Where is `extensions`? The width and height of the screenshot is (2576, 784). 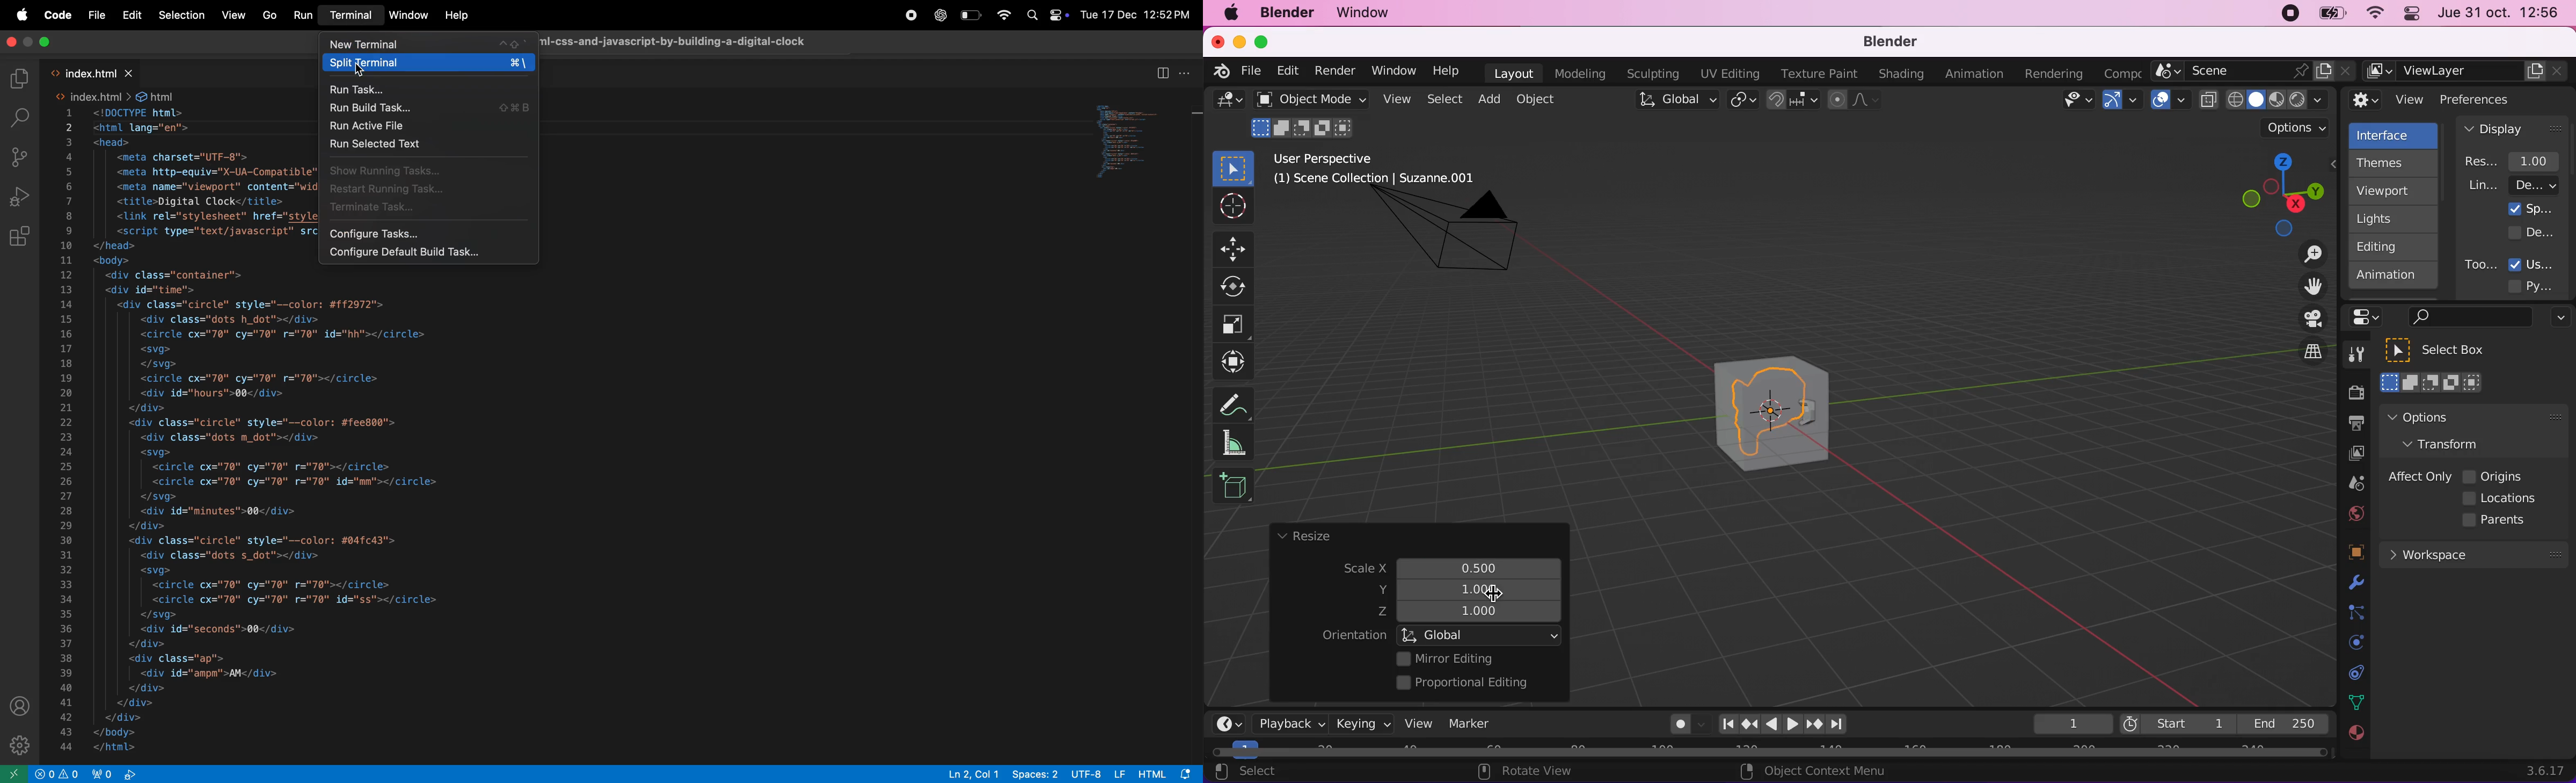 extensions is located at coordinates (24, 234).